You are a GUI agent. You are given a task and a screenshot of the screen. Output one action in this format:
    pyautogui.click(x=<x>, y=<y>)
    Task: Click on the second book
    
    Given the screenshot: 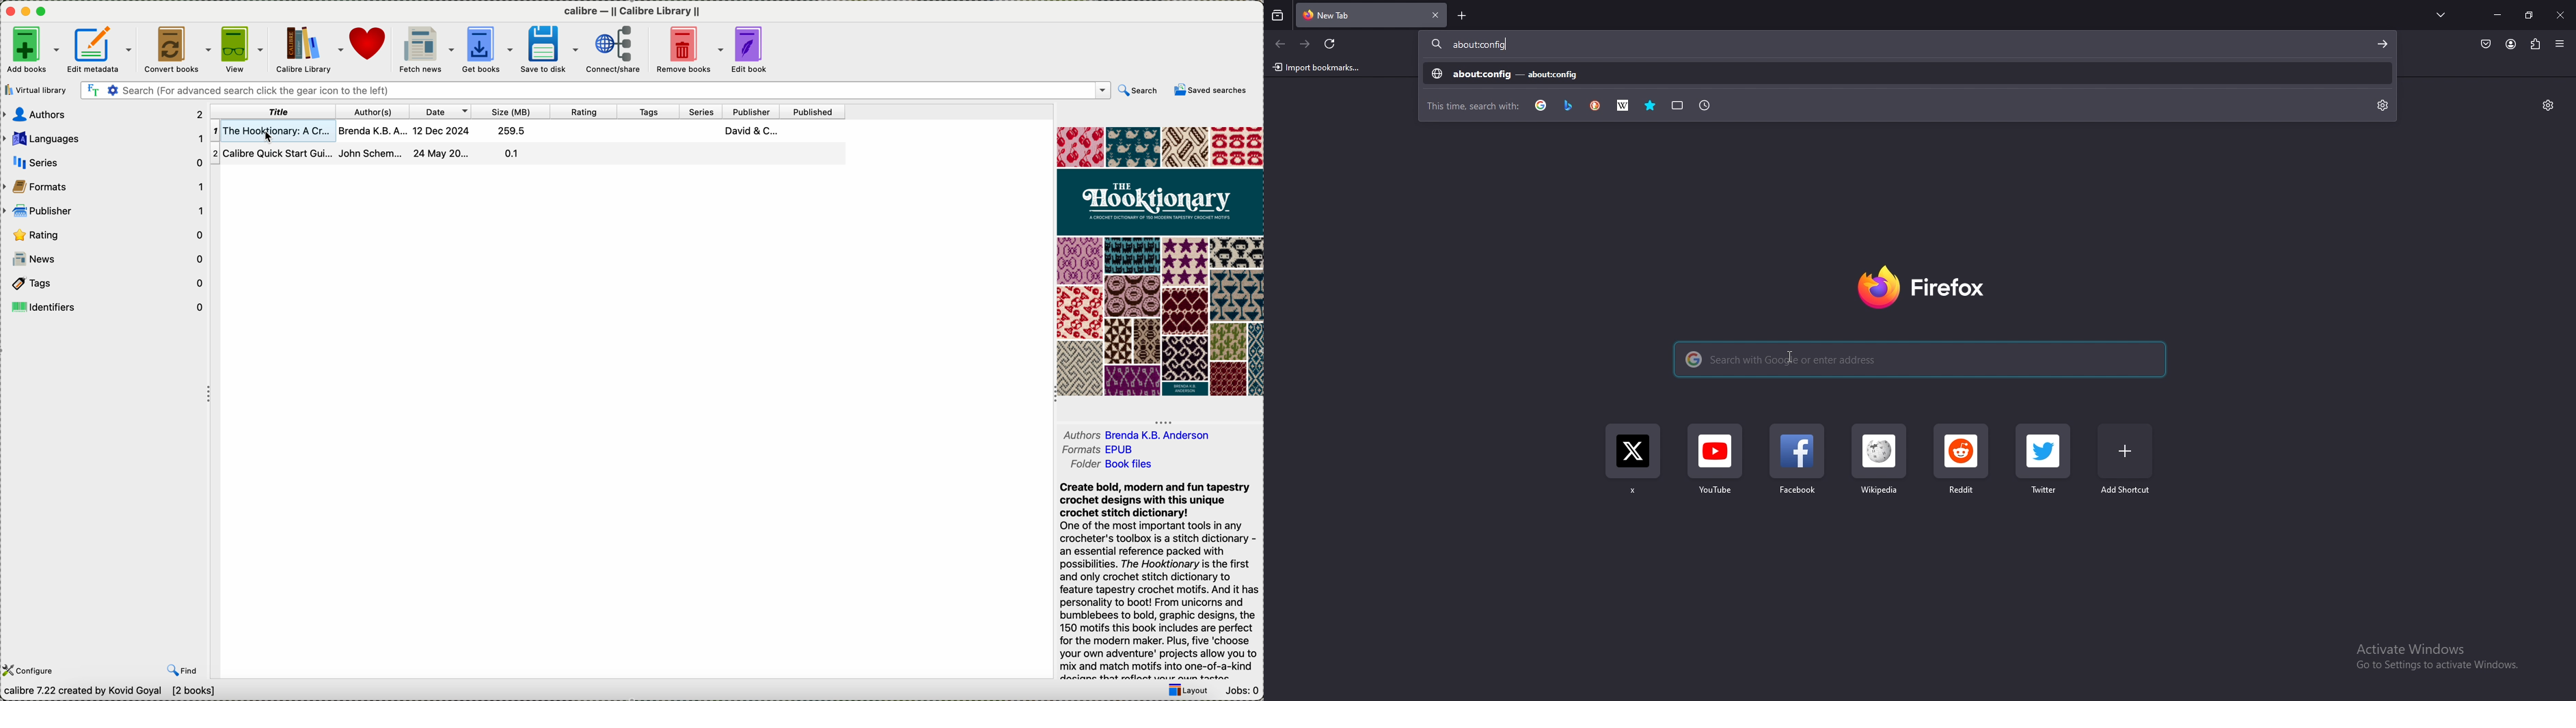 What is the action you would take?
    pyautogui.click(x=529, y=154)
    